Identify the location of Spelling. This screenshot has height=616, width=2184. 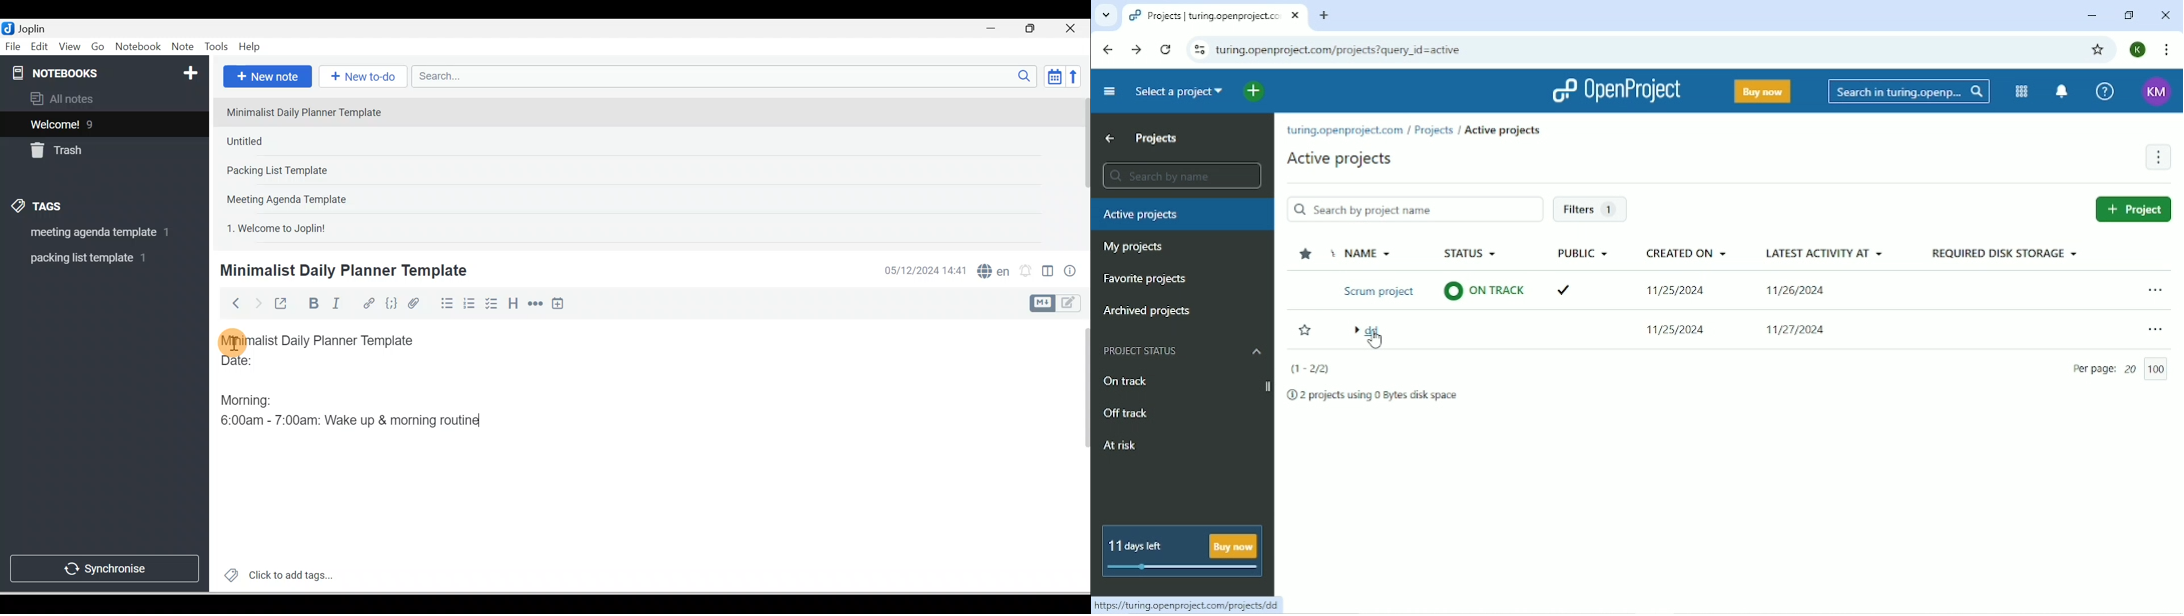
(991, 269).